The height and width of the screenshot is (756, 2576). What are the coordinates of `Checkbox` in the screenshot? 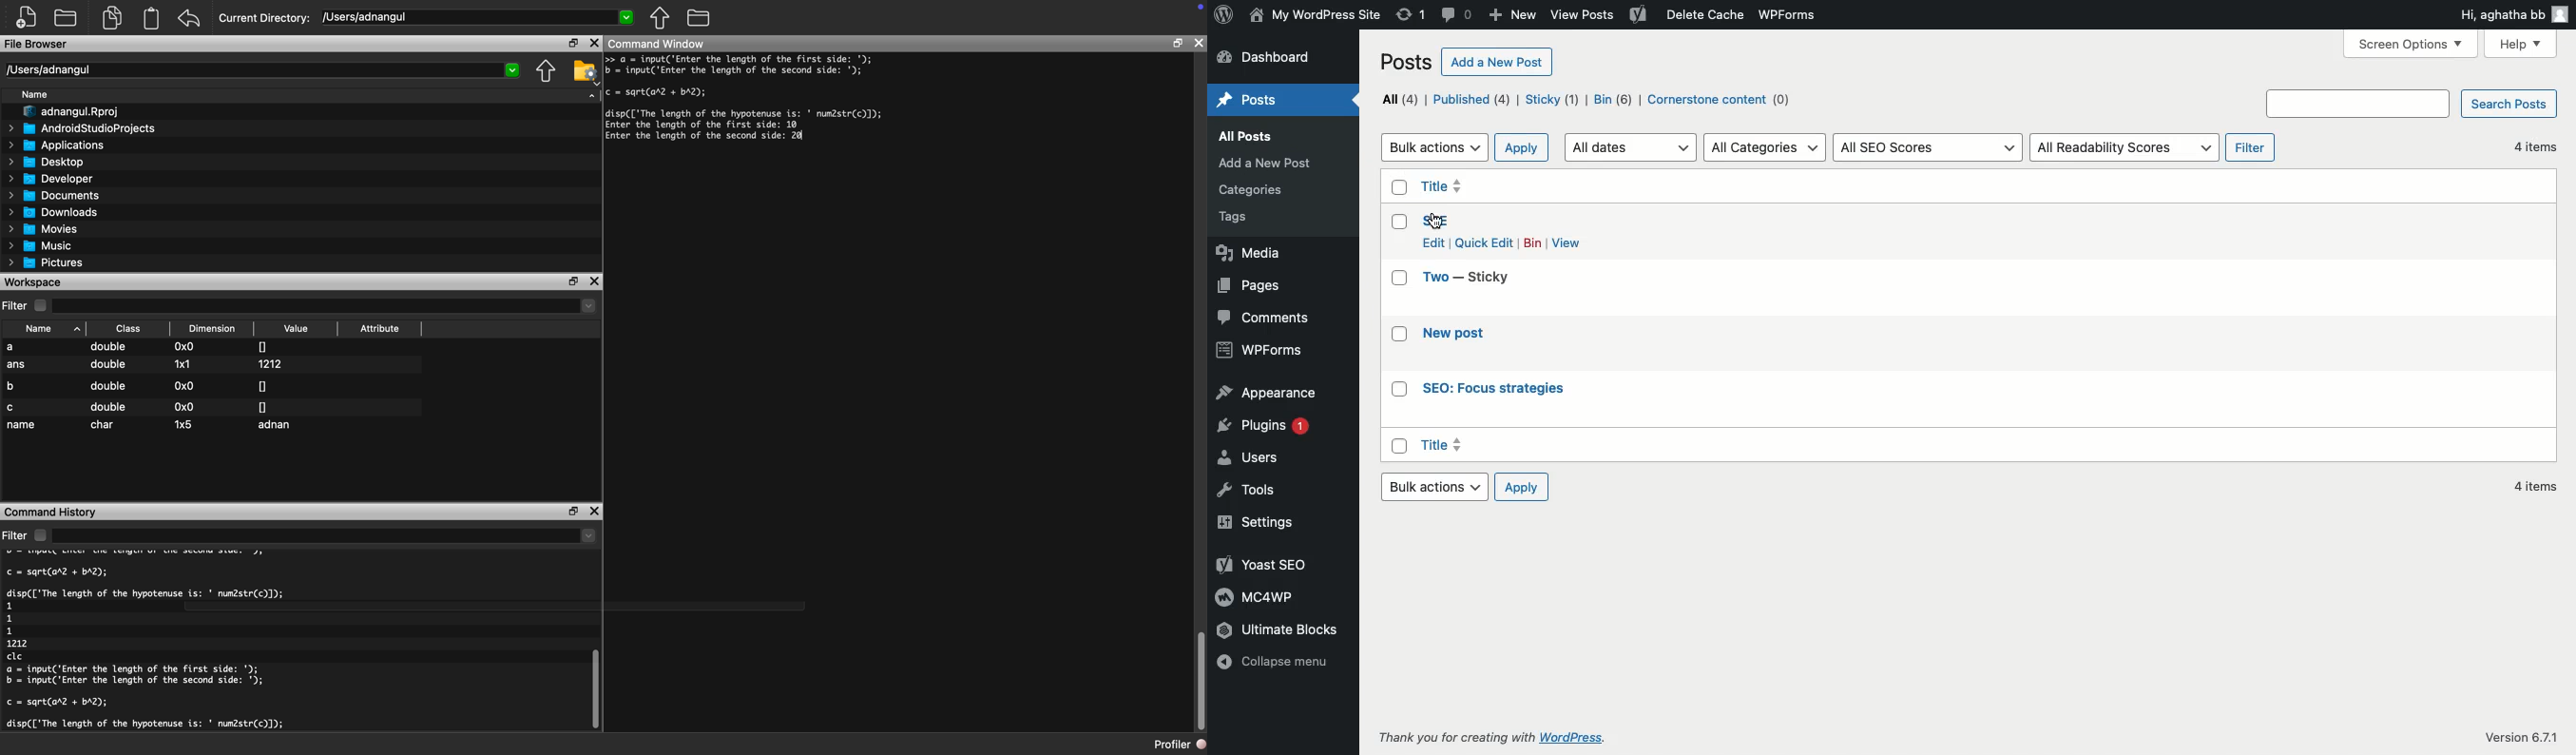 It's located at (1397, 319).